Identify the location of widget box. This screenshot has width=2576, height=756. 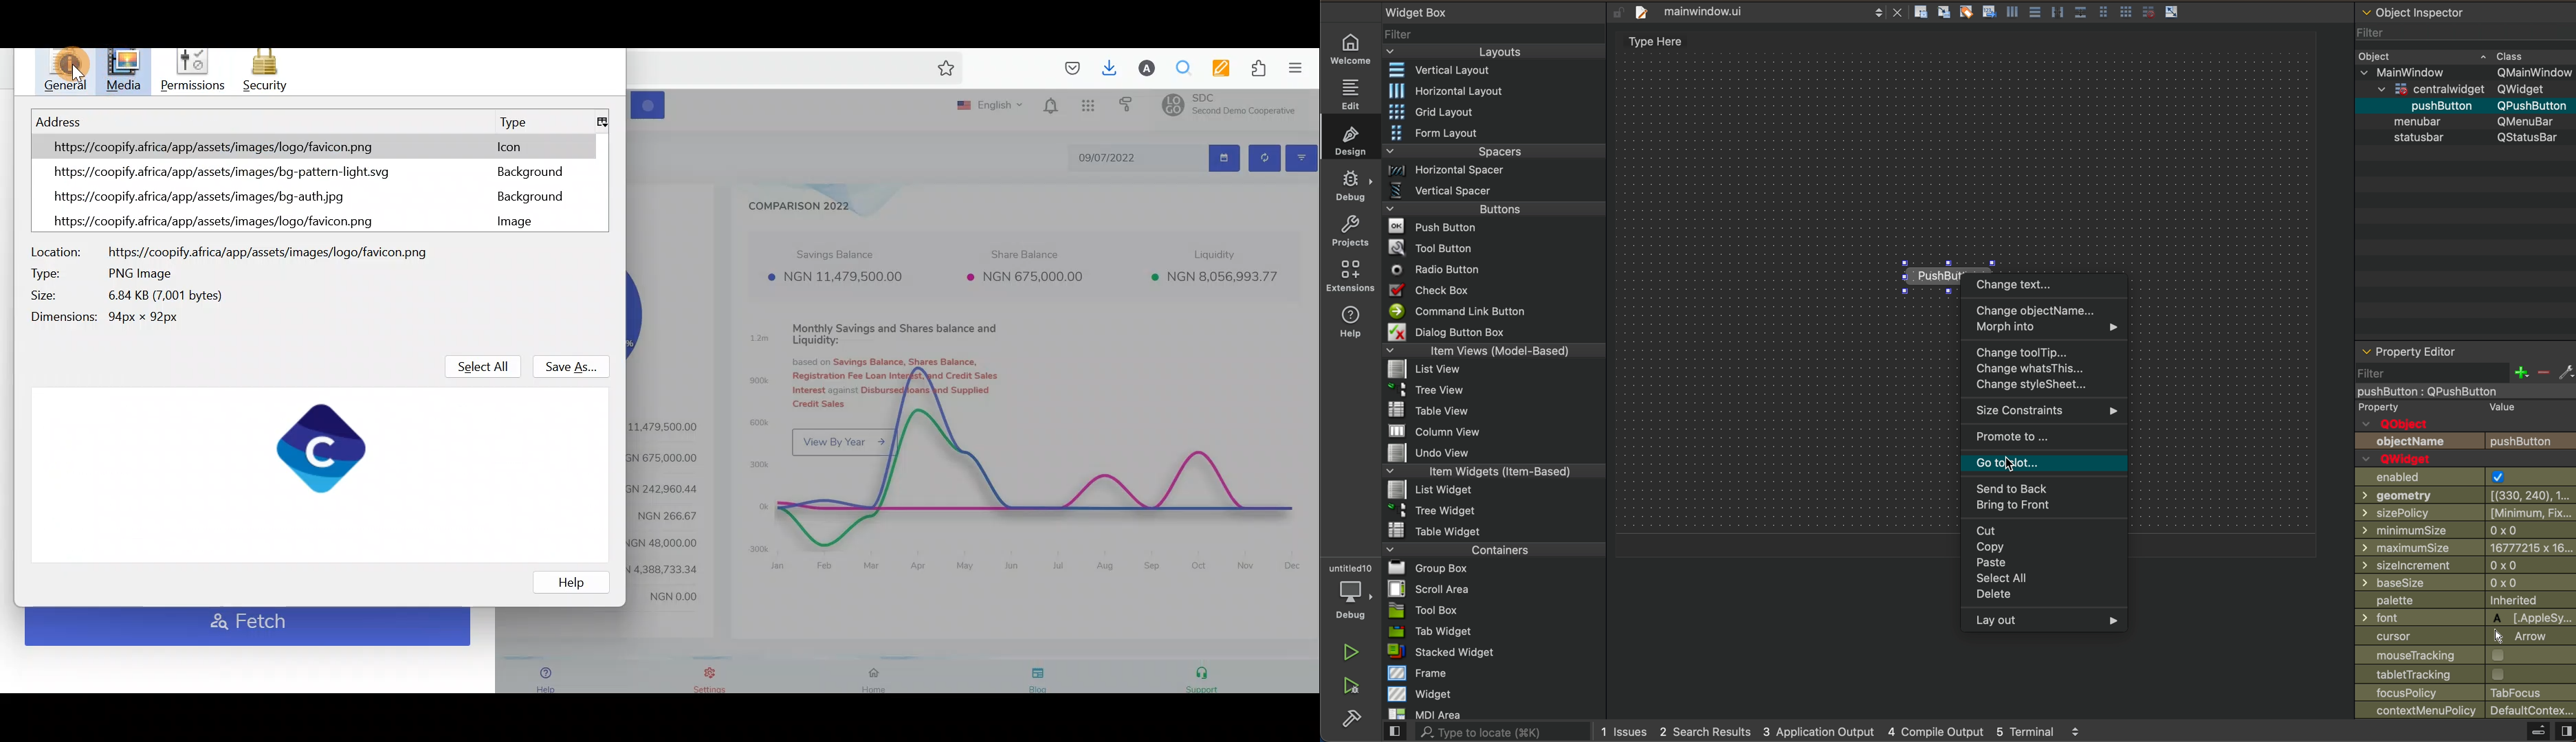
(1419, 11).